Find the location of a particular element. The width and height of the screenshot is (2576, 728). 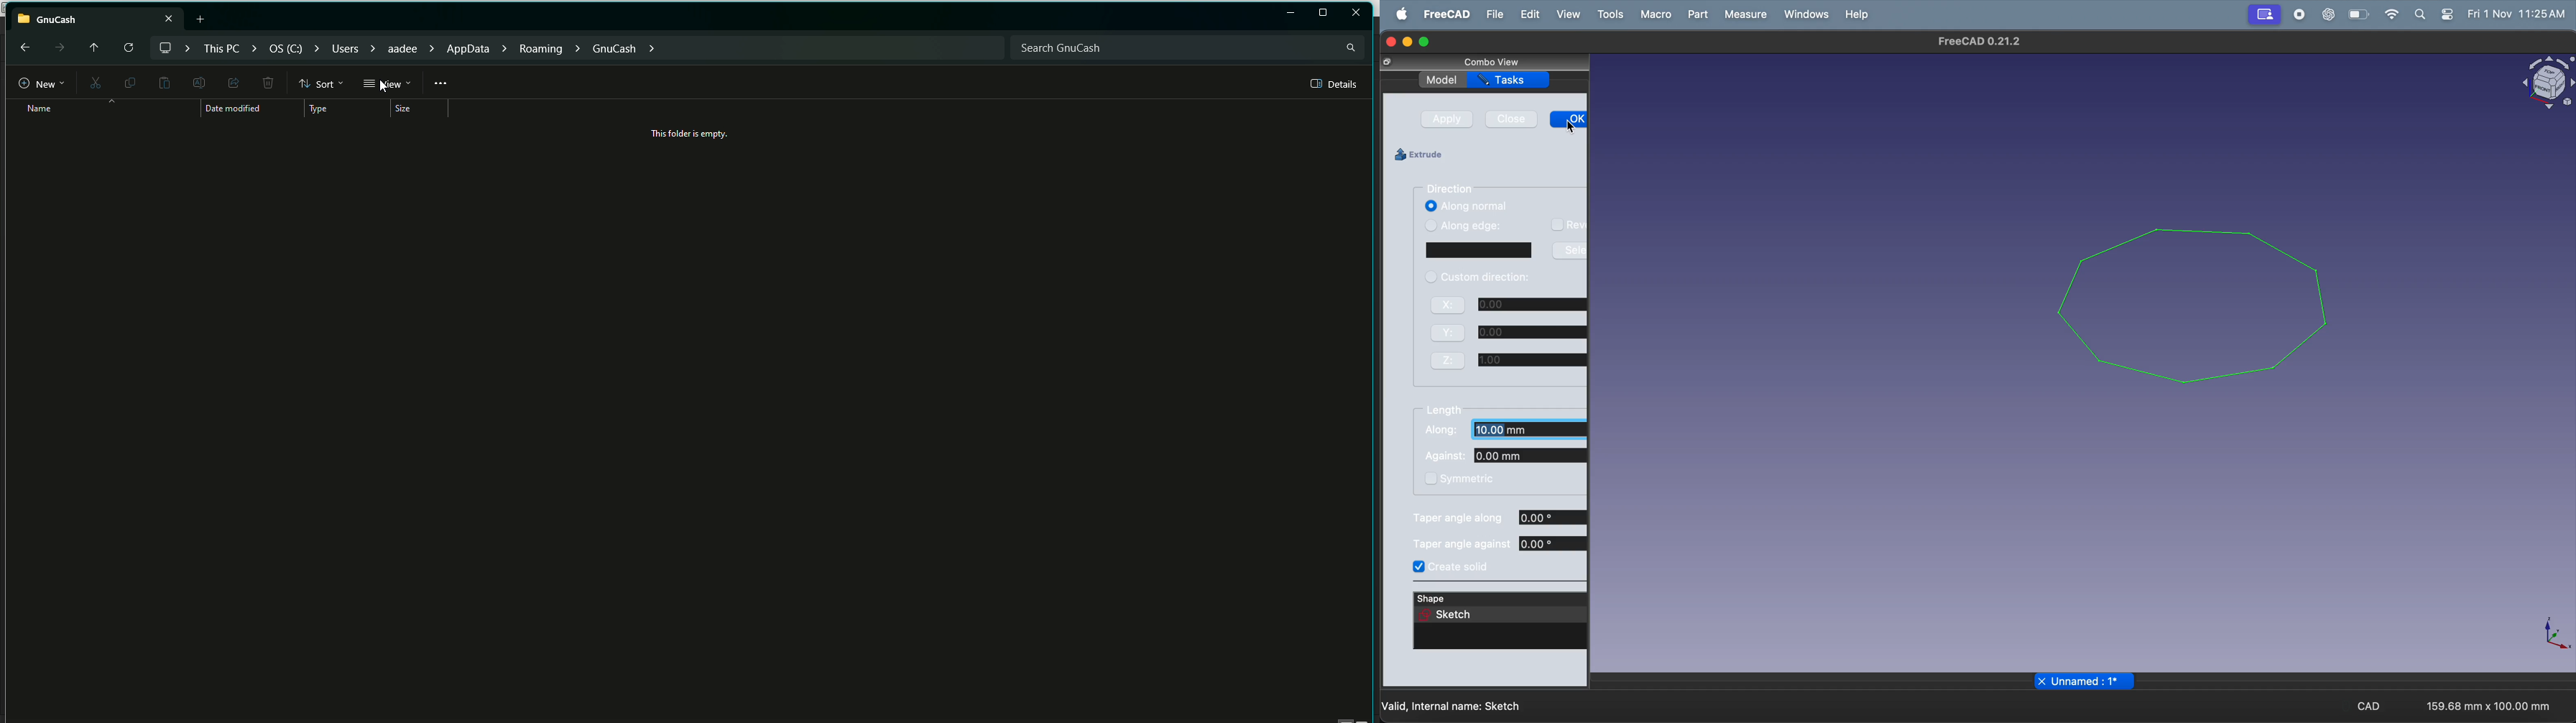

cursor is located at coordinates (1571, 128).